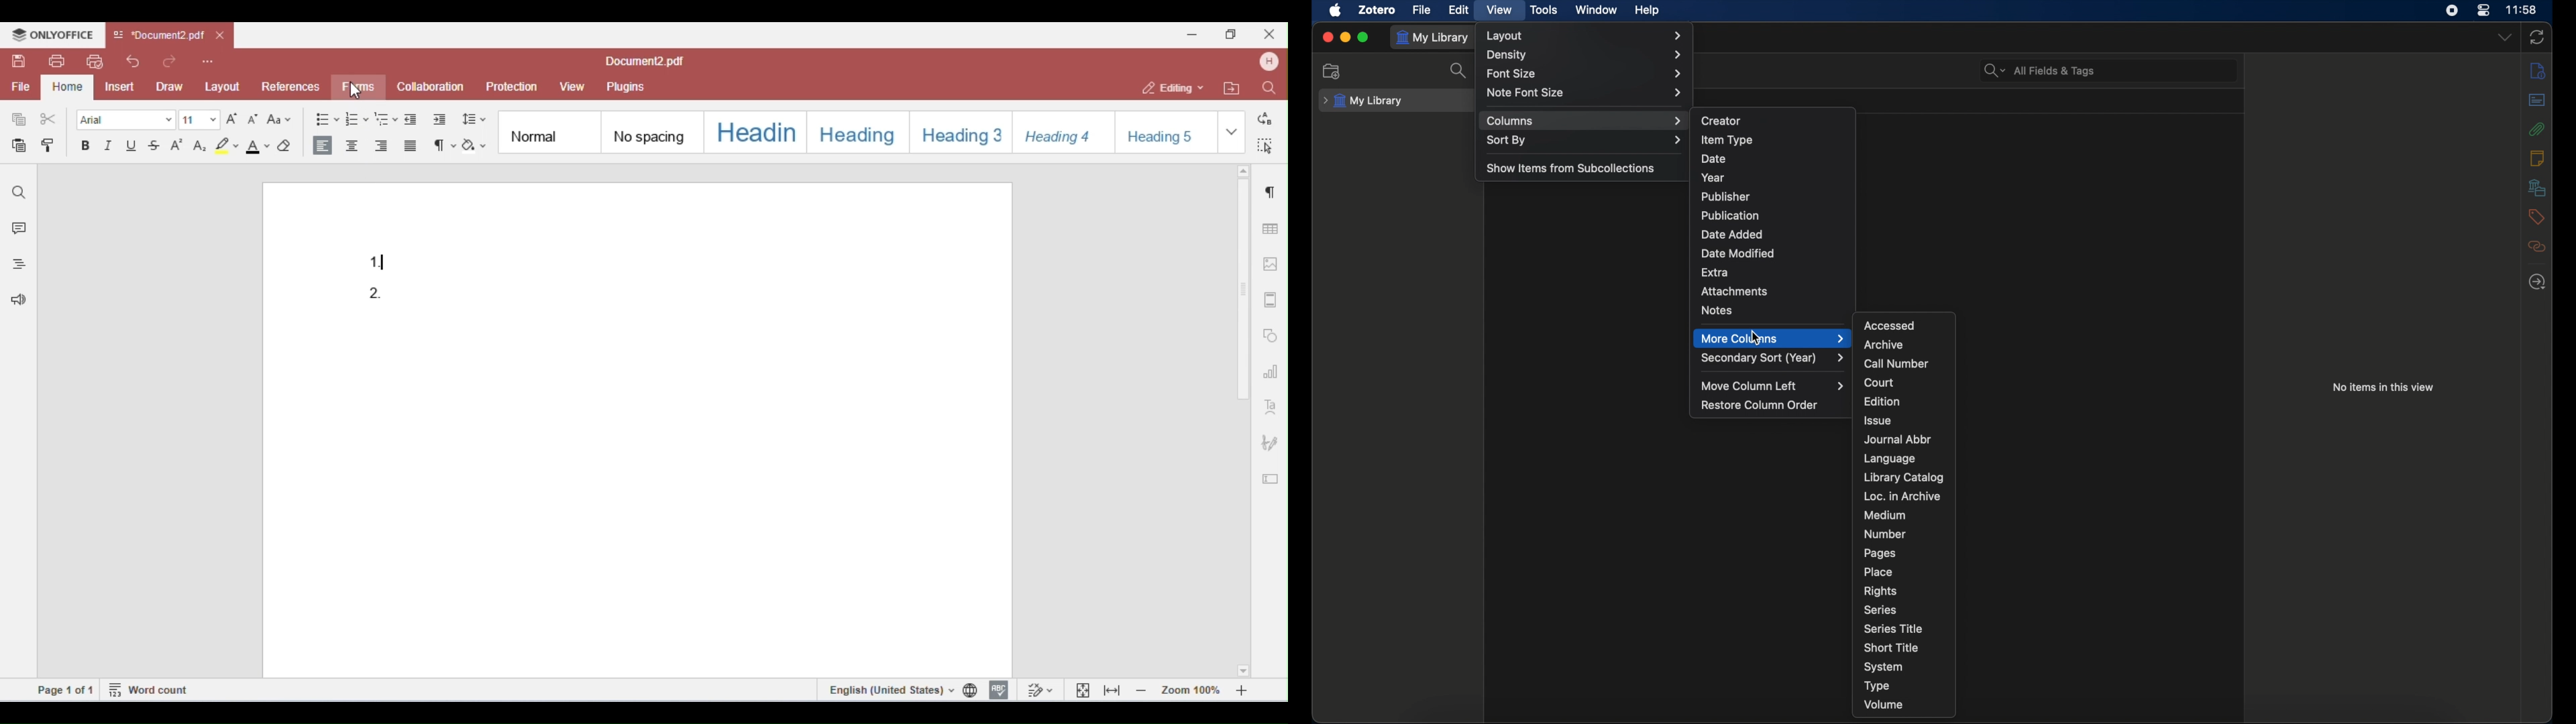  What do you see at coordinates (1889, 325) in the screenshot?
I see `accessed` at bounding box center [1889, 325].